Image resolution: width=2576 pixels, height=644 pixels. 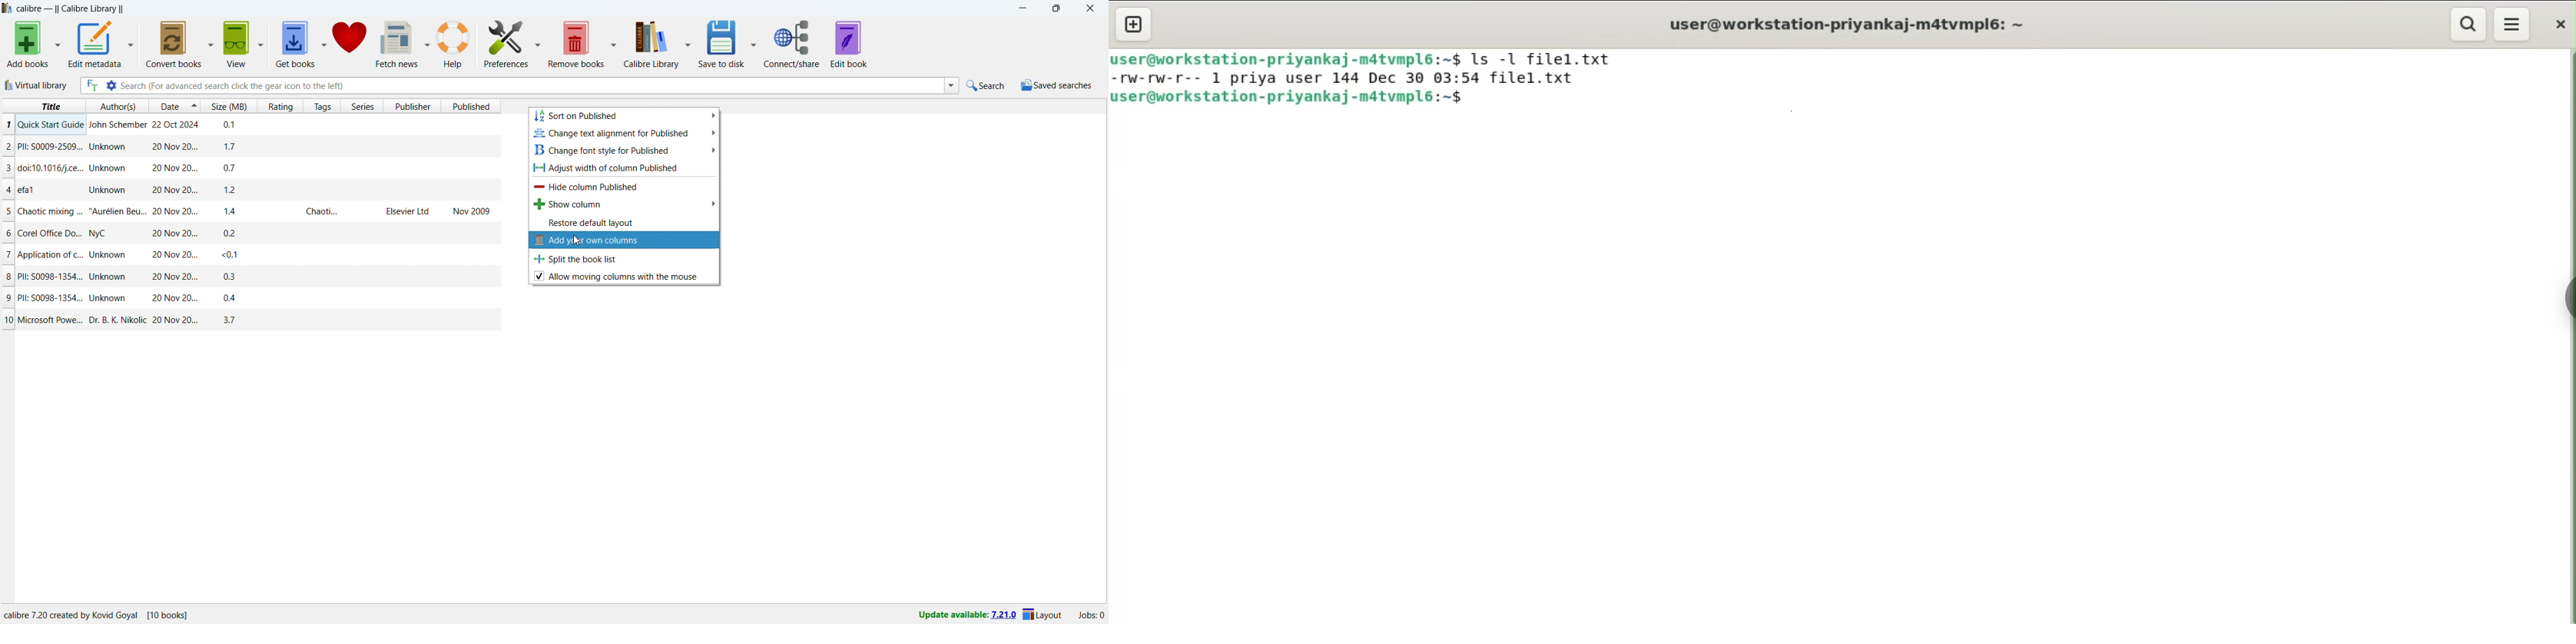 What do you see at coordinates (250, 167) in the screenshot?
I see `3 | doi:10.1016/j.ce... Unknown 20 Nov 20... 07` at bounding box center [250, 167].